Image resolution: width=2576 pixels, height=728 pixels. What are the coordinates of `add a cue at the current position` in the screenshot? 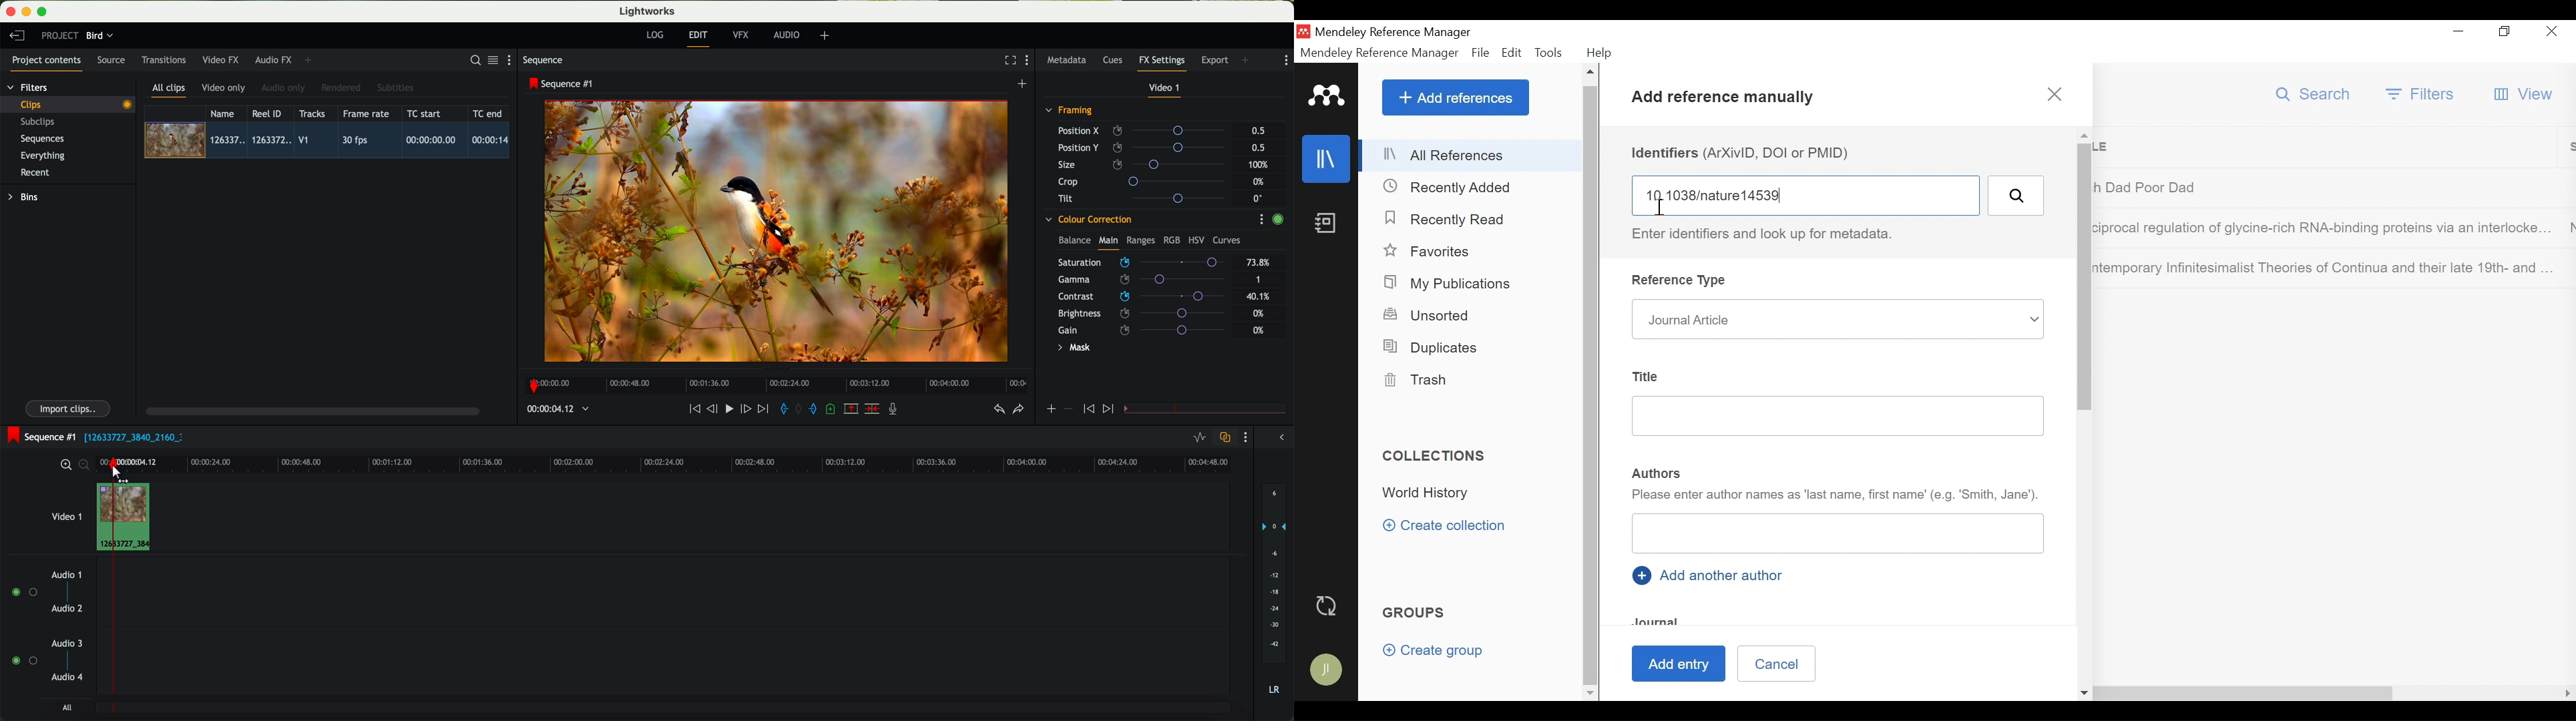 It's located at (832, 409).